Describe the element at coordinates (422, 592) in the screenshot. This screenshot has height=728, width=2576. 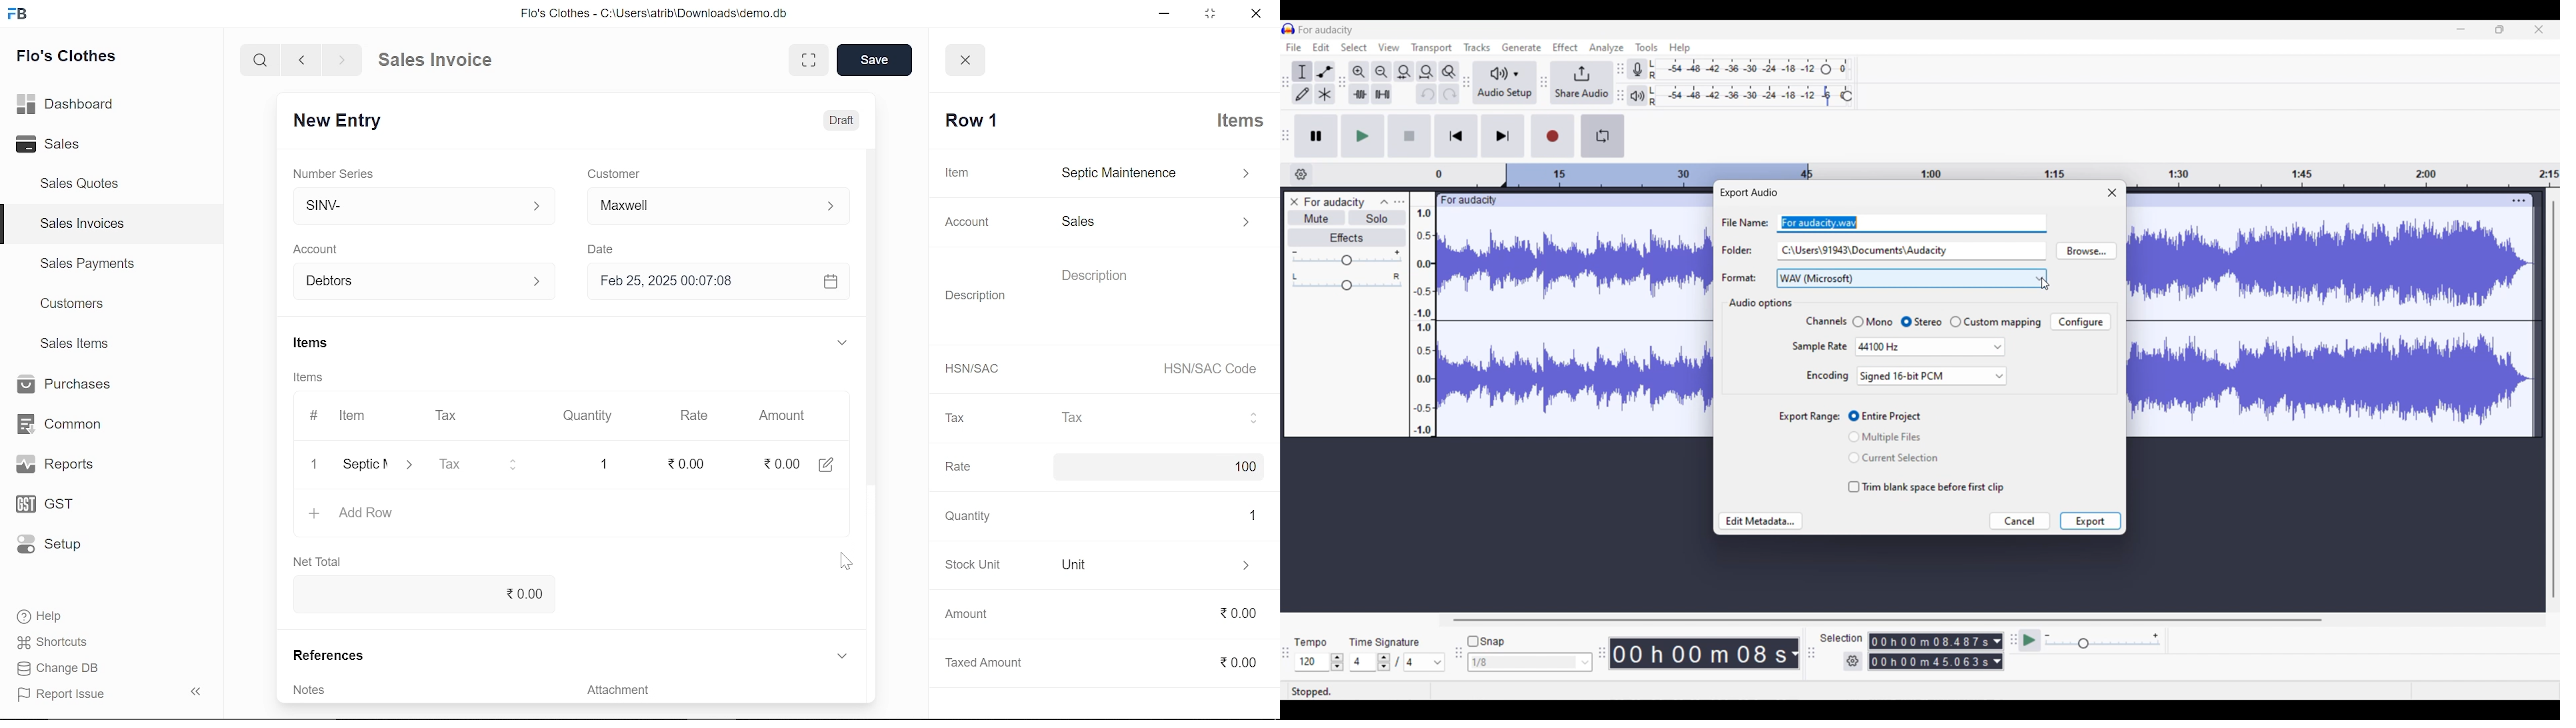
I see `0.00` at that location.